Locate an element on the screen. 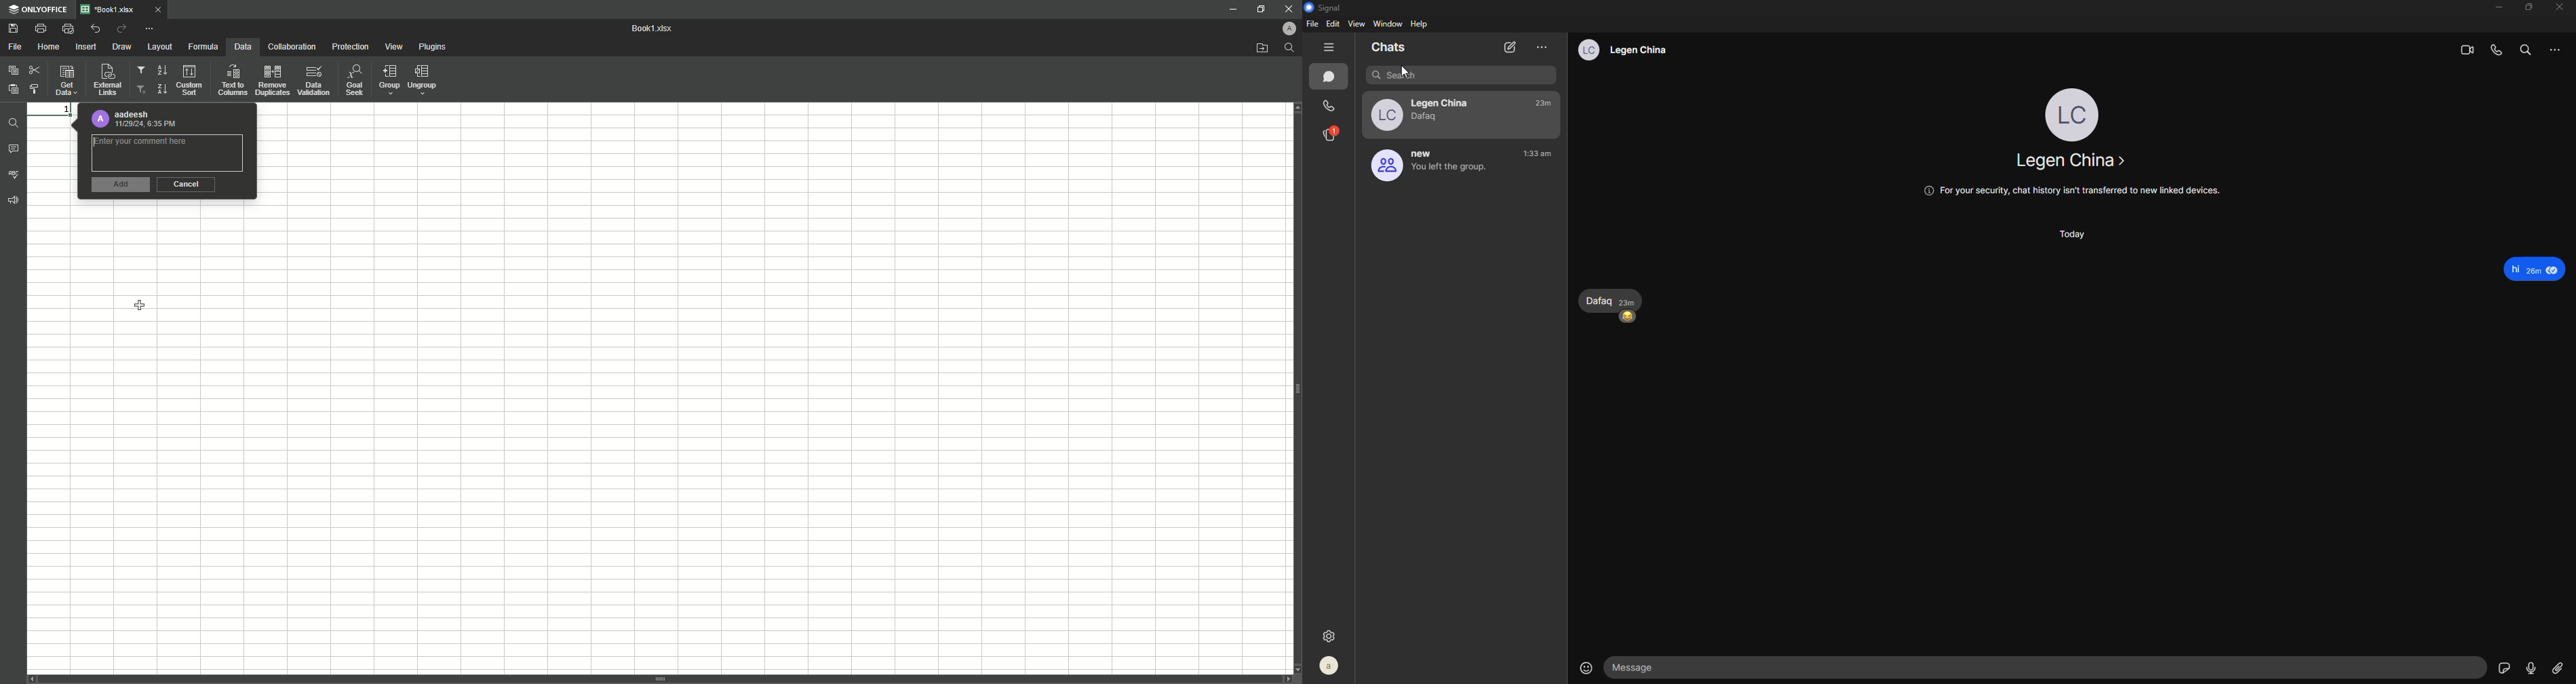  voice call is located at coordinates (2498, 50).